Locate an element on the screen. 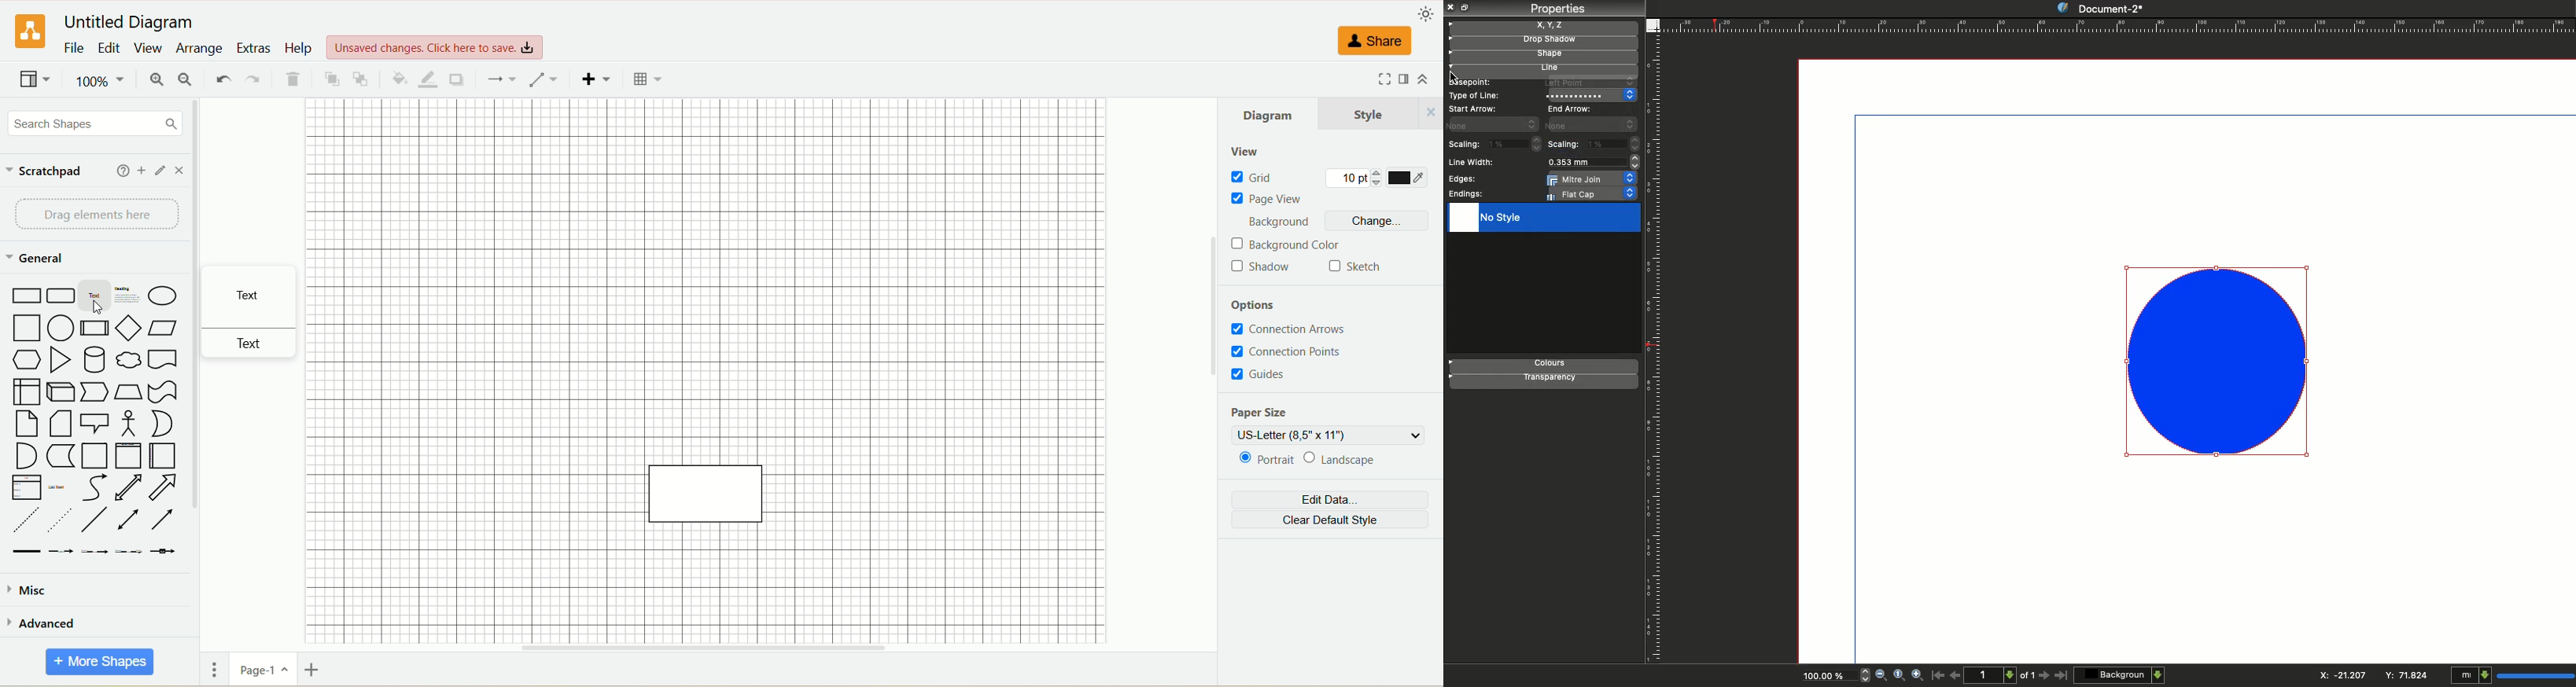 This screenshot has height=700, width=2576. advanced is located at coordinates (44, 623).